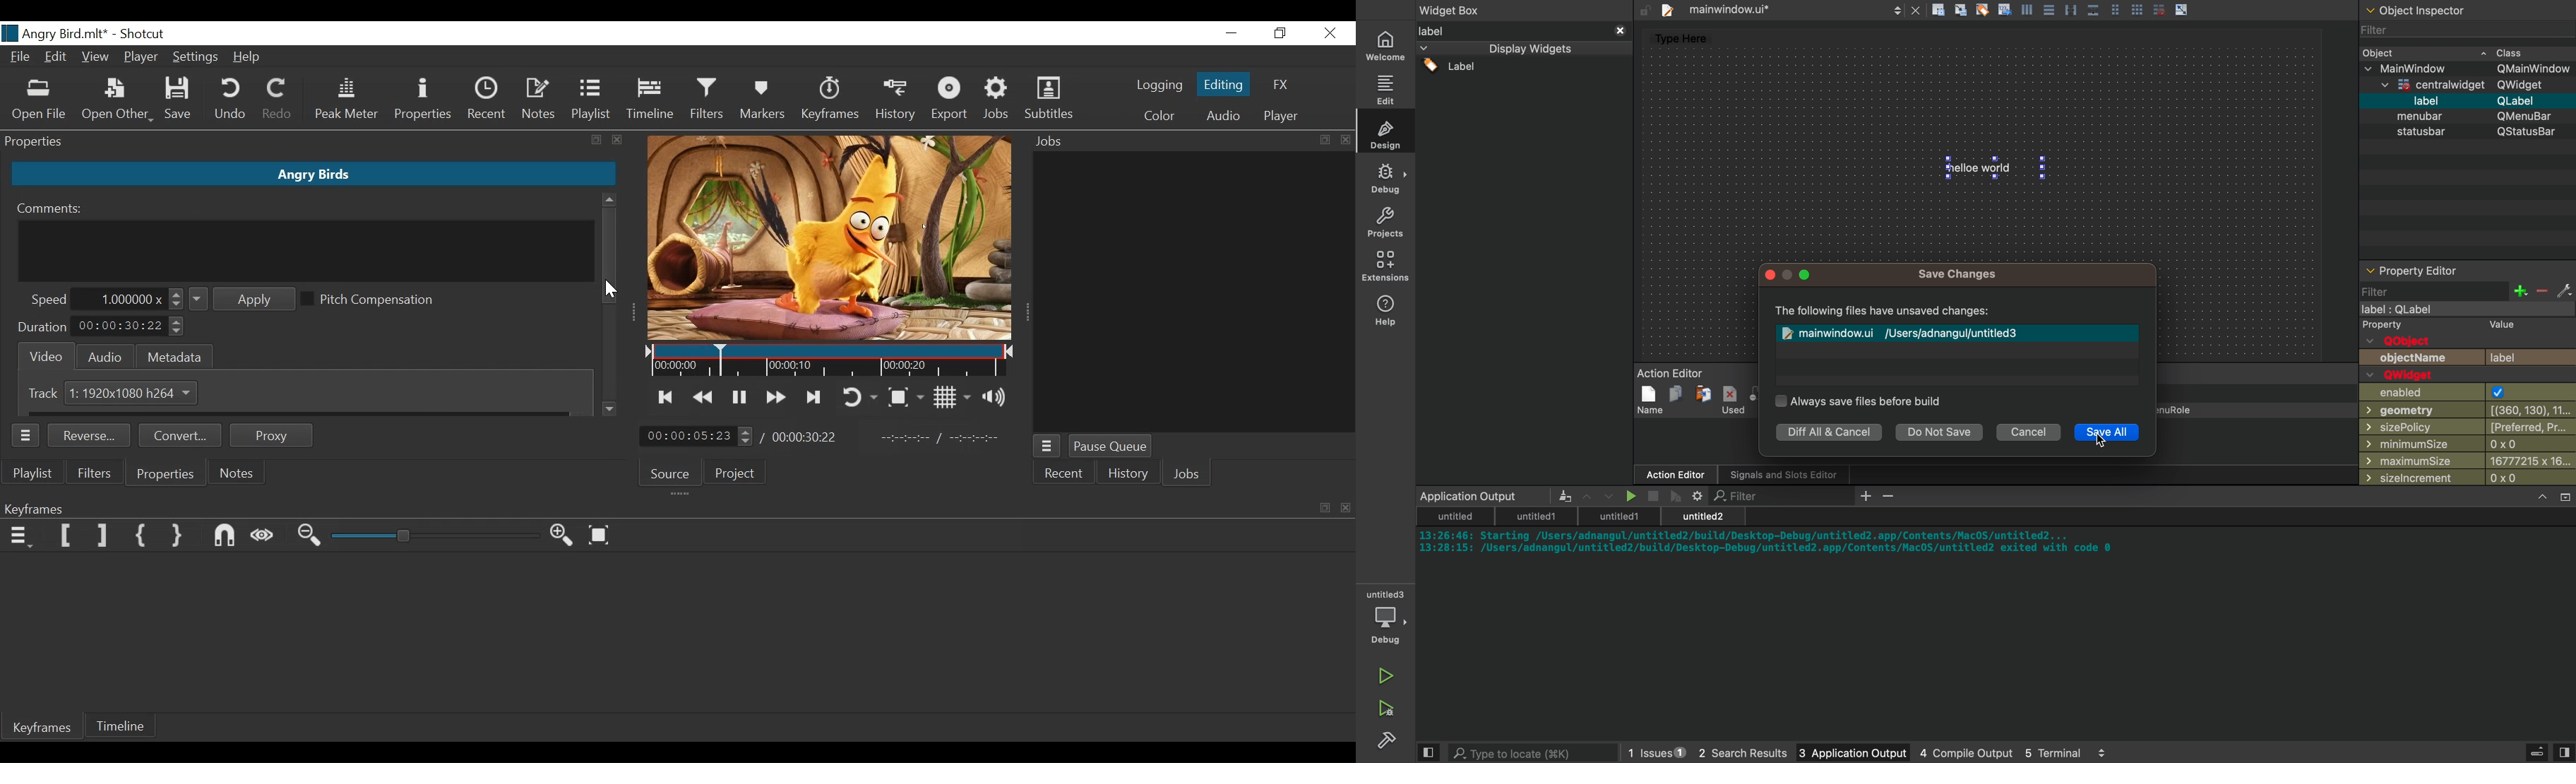 The height and width of the screenshot is (784, 2576). I want to click on , so click(1386, 179).